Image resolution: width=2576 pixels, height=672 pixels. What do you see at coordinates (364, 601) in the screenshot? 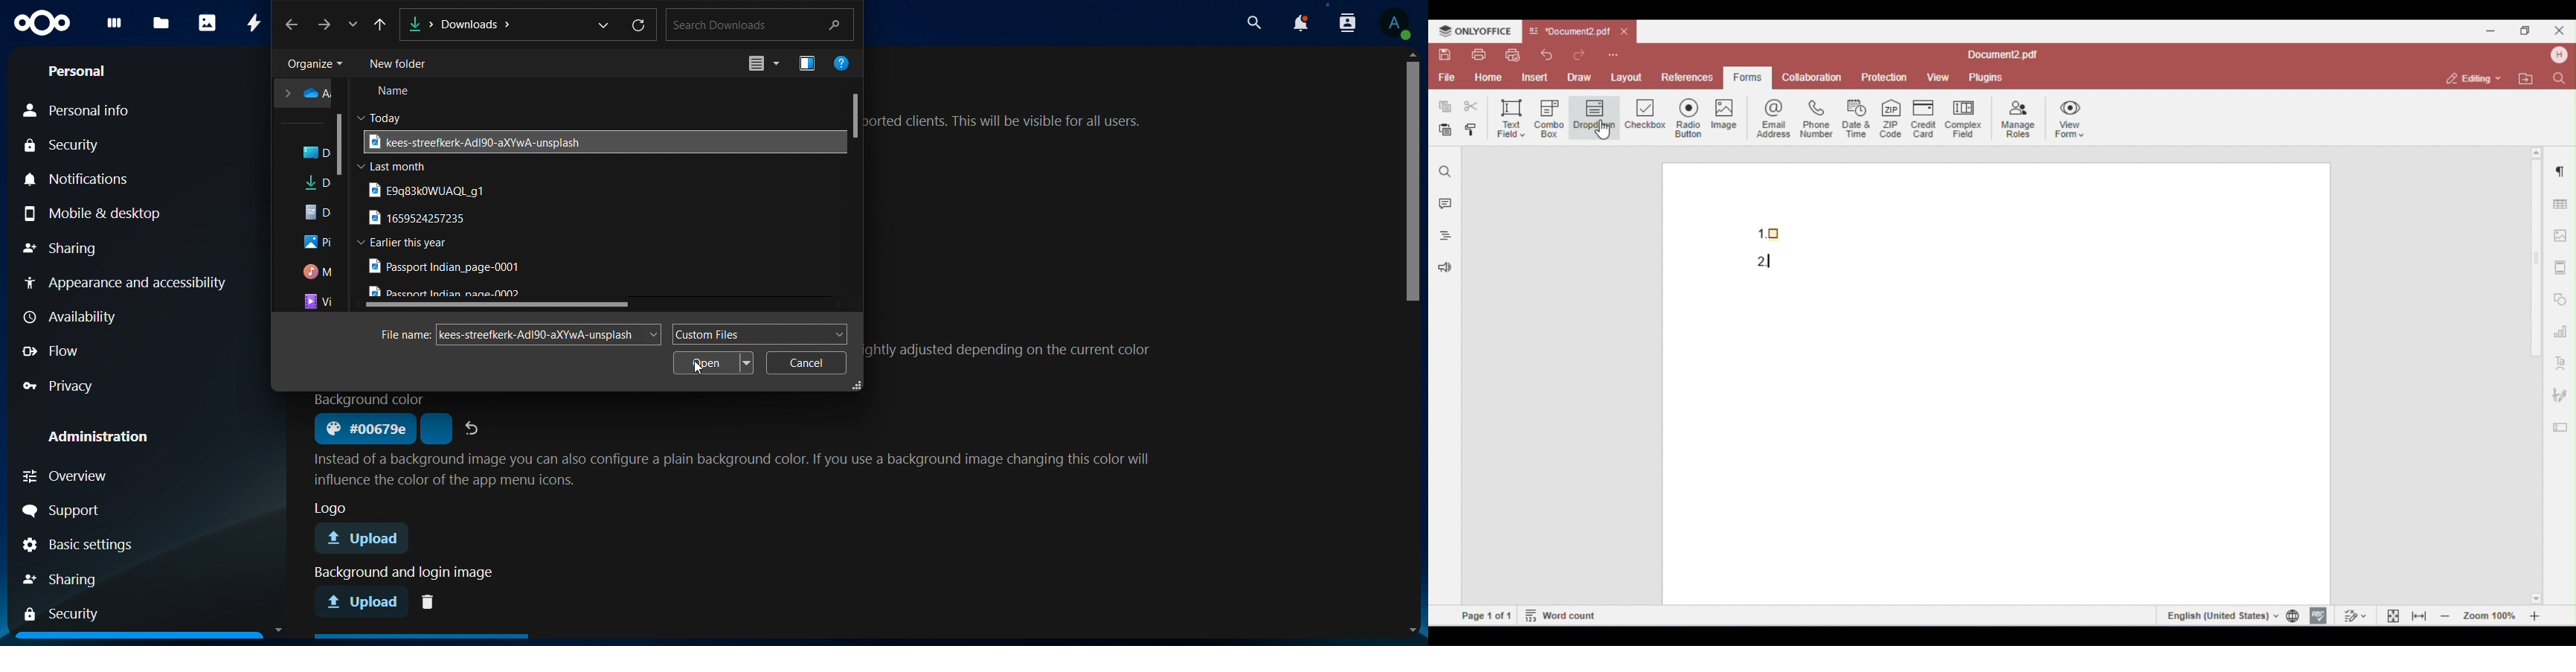
I see `background and login image upload` at bounding box center [364, 601].